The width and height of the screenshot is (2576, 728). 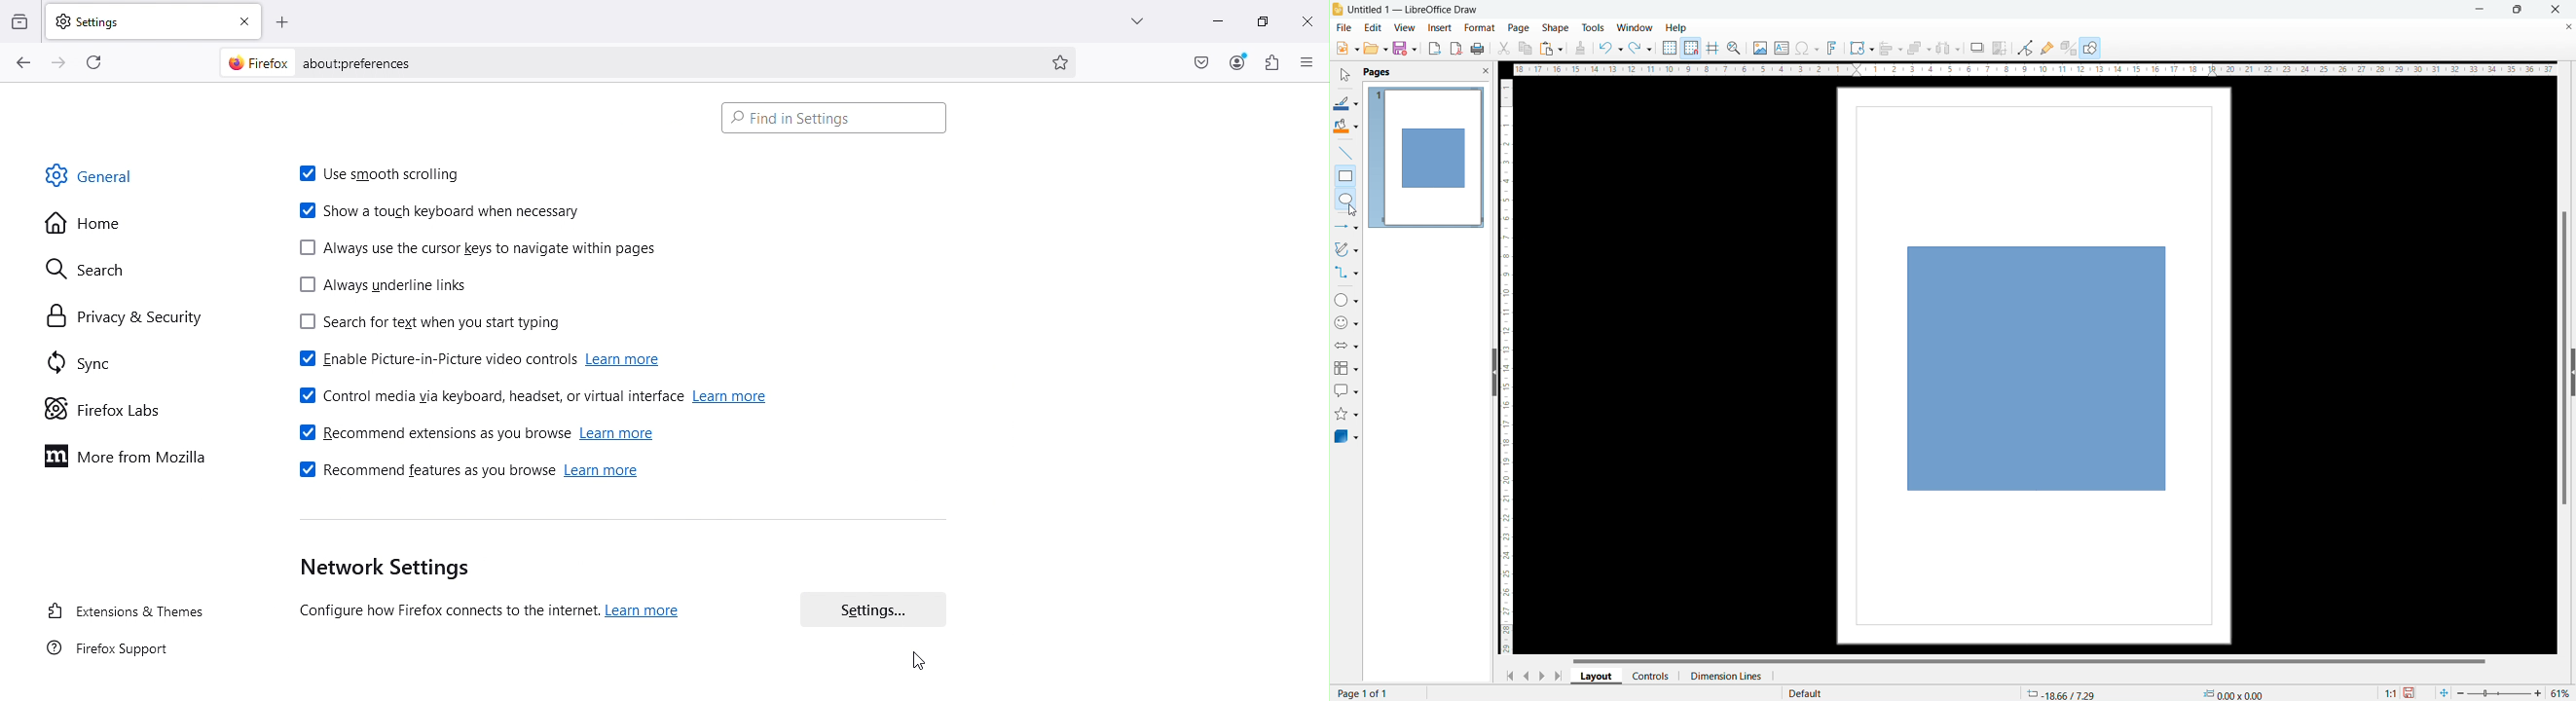 What do you see at coordinates (1127, 18) in the screenshot?
I see `List all tabs` at bounding box center [1127, 18].